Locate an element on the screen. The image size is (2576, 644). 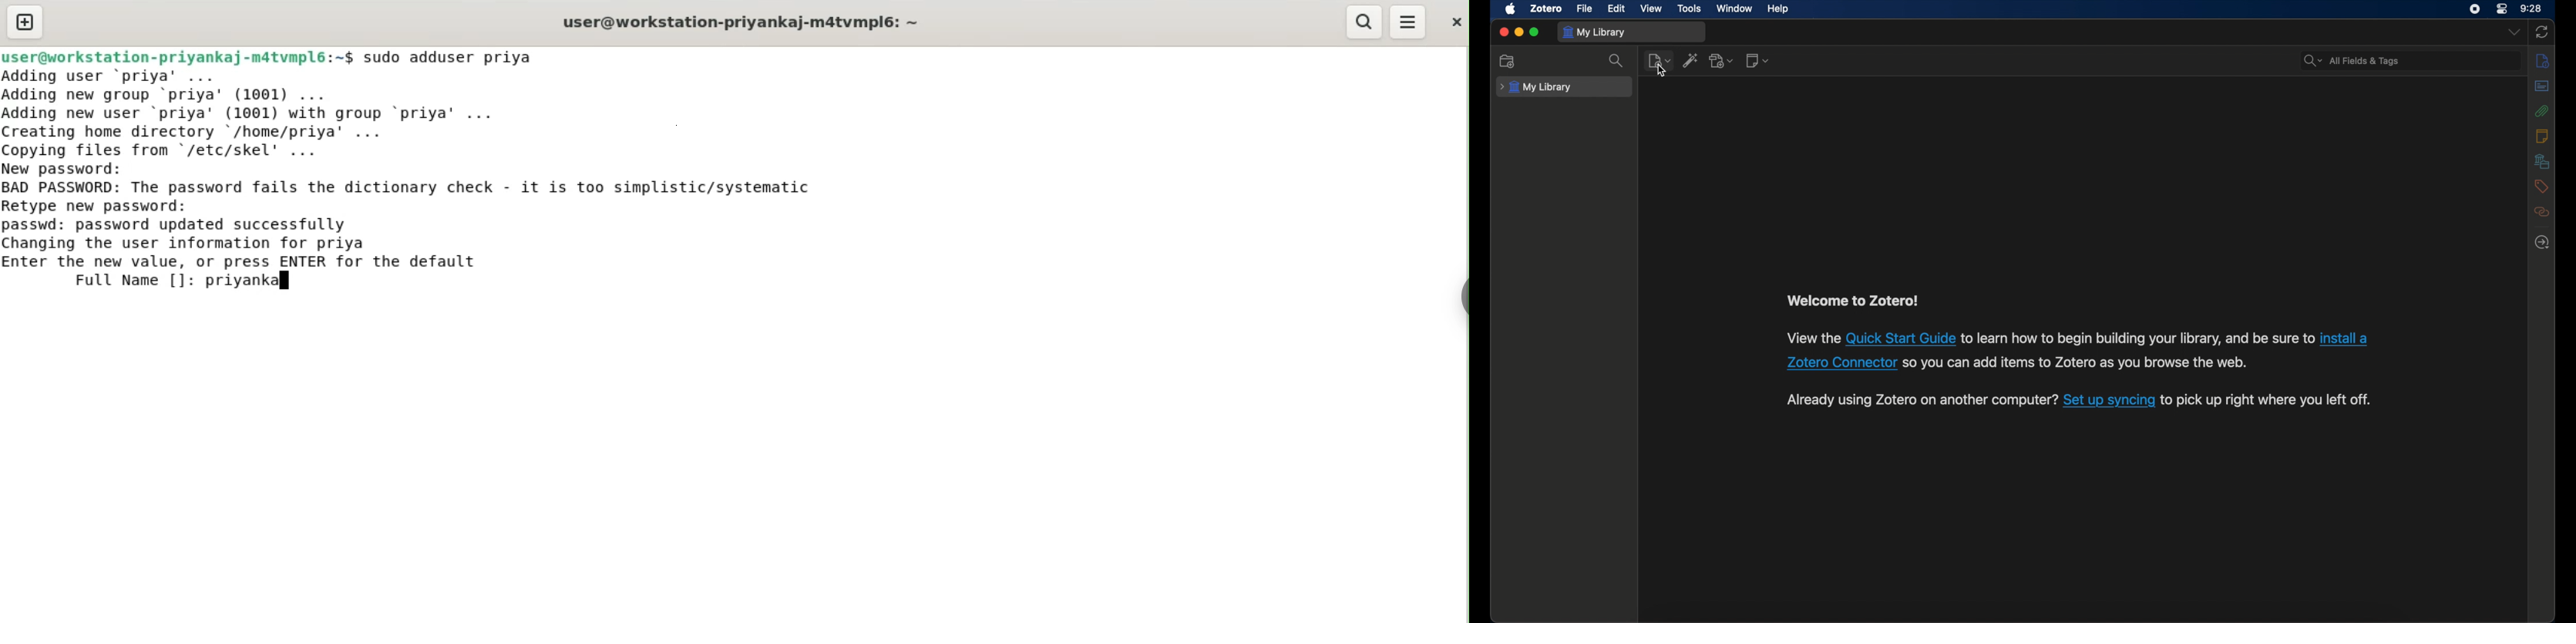
search is located at coordinates (1618, 60).